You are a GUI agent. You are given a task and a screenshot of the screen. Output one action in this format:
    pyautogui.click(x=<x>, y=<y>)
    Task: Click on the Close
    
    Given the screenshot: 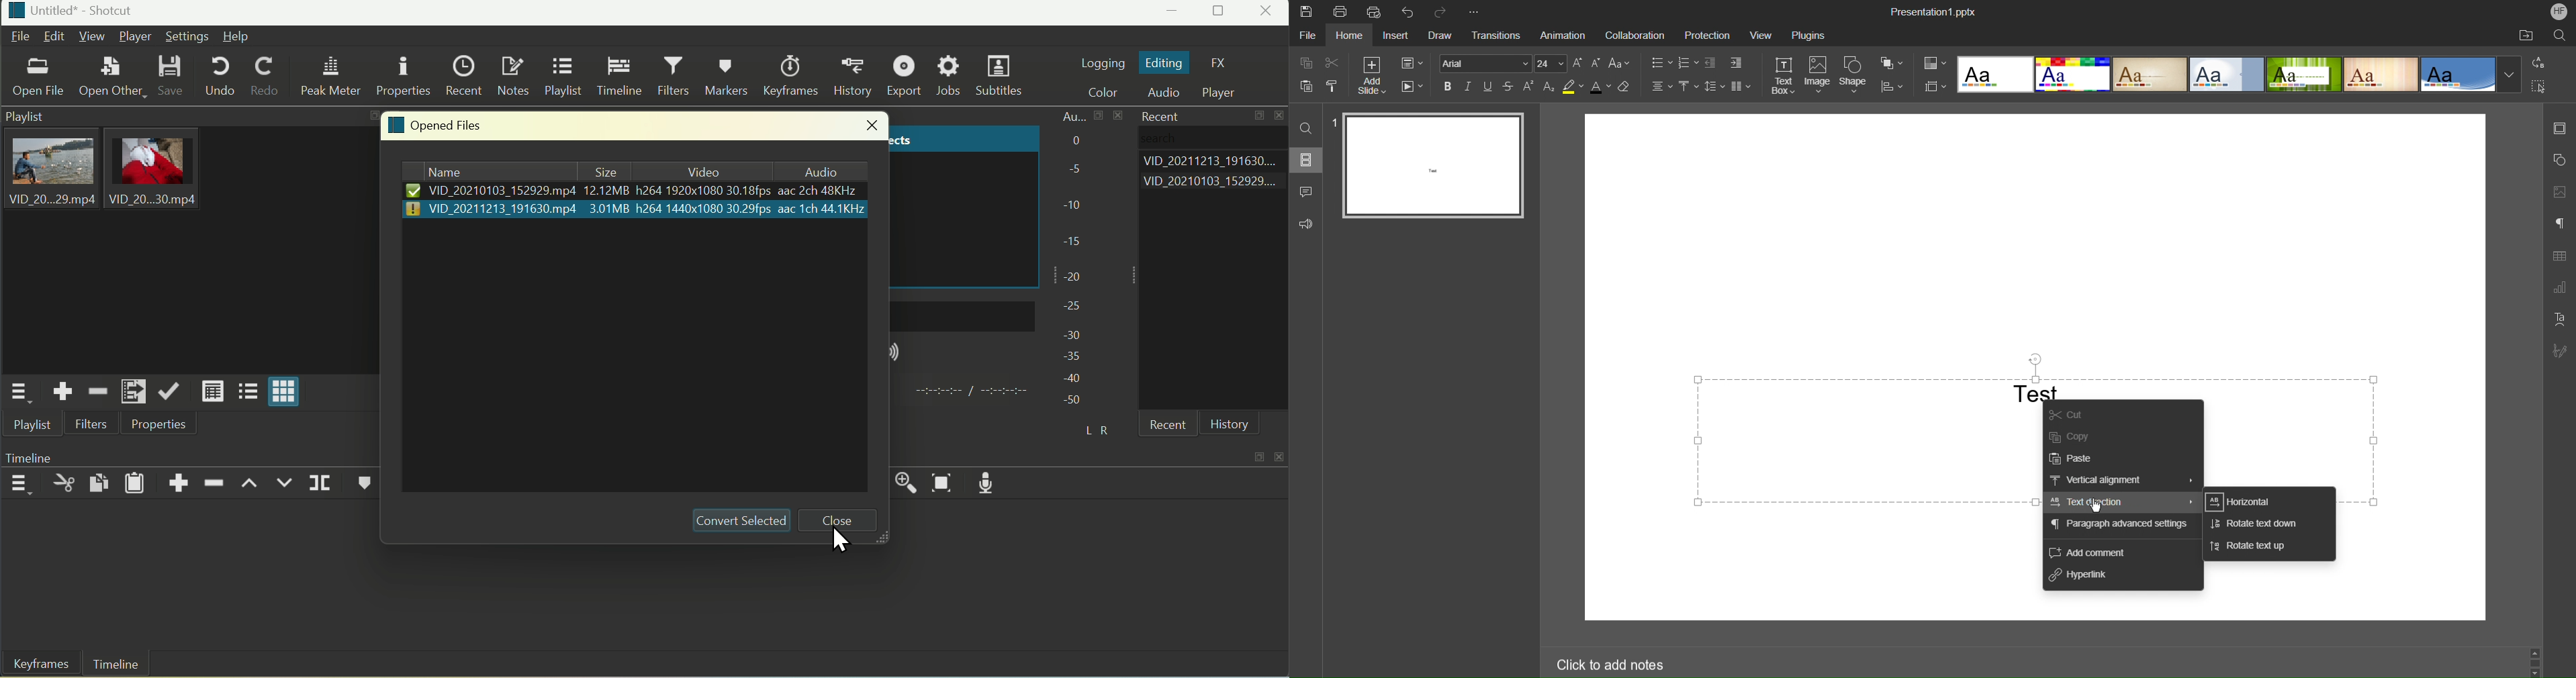 What is the action you would take?
    pyautogui.click(x=1268, y=13)
    